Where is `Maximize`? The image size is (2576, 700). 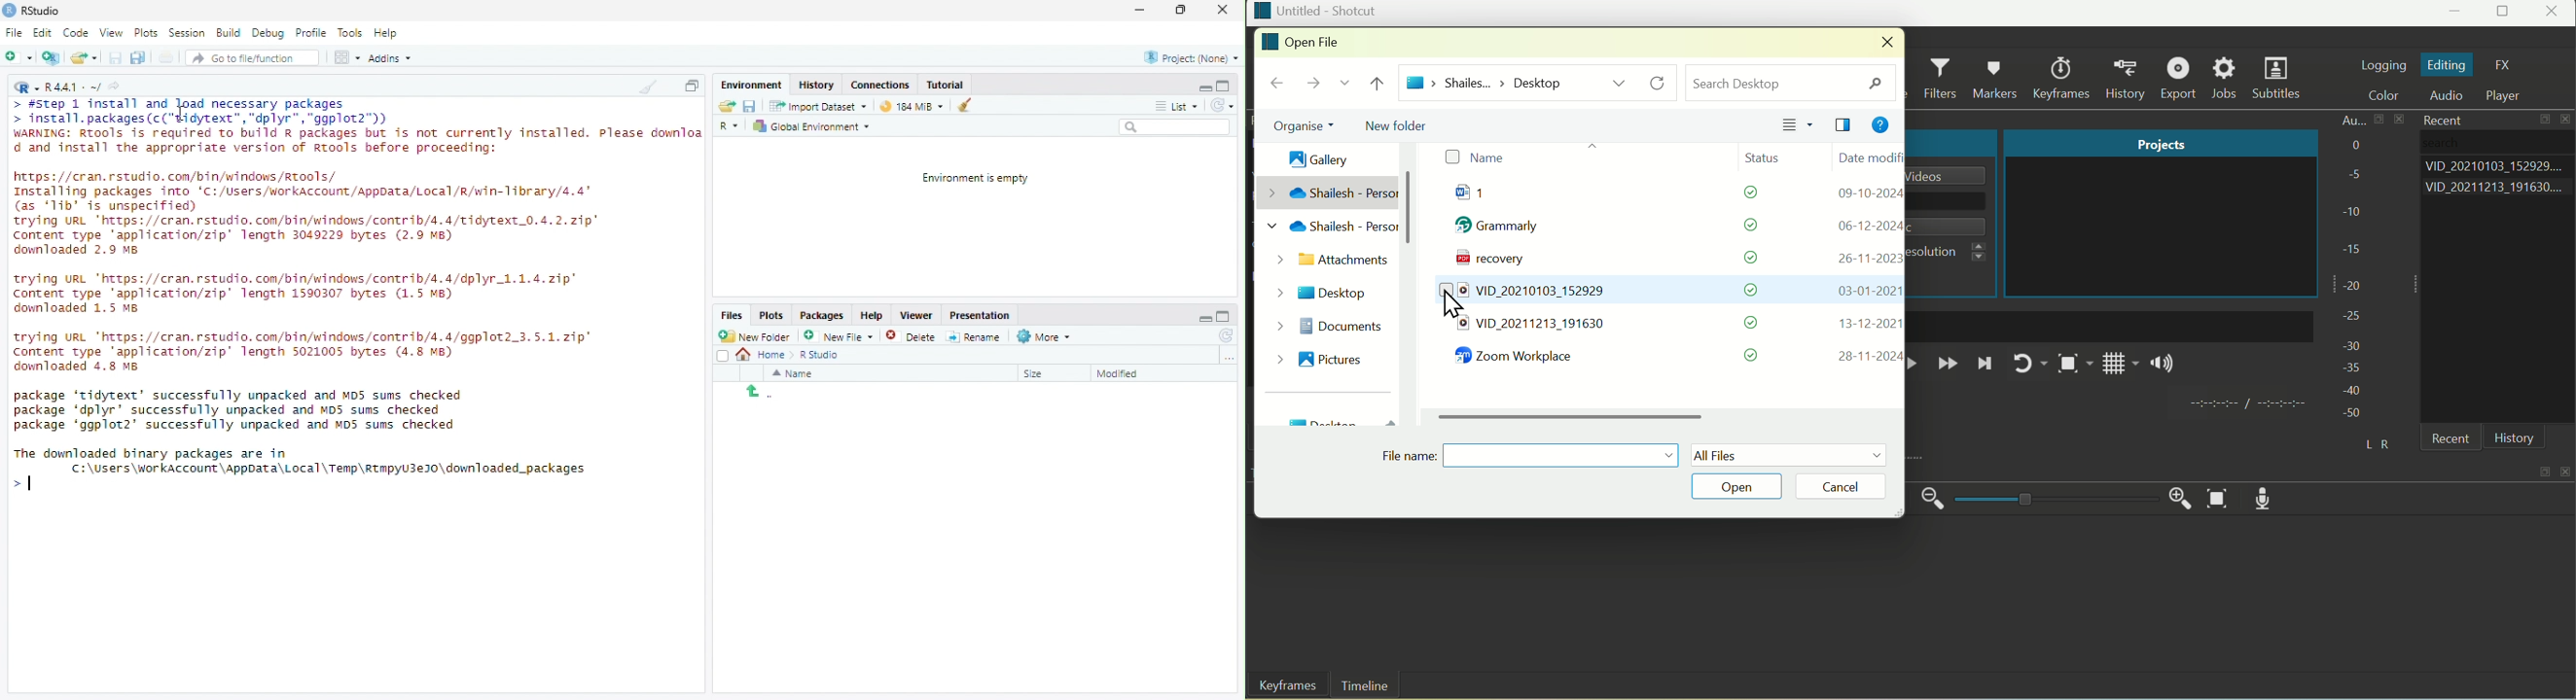
Maximize is located at coordinates (1223, 86).